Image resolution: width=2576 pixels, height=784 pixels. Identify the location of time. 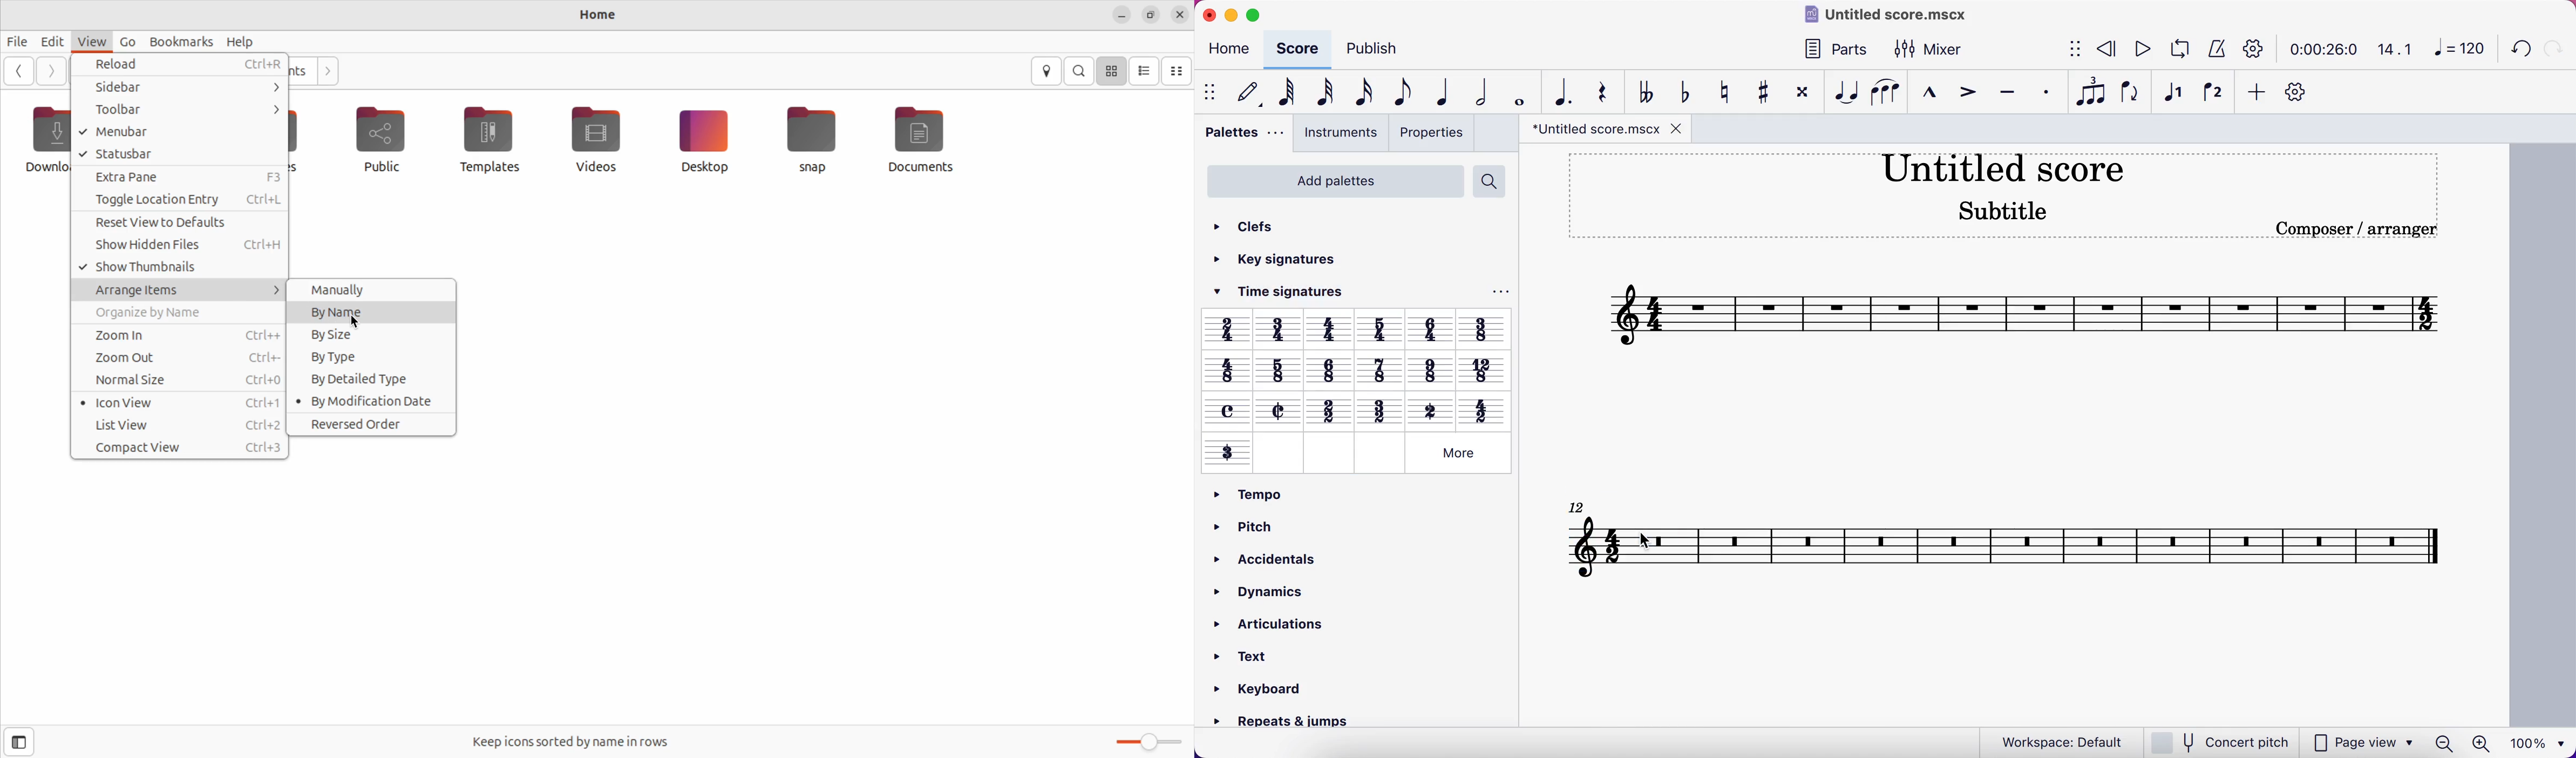
(2318, 49).